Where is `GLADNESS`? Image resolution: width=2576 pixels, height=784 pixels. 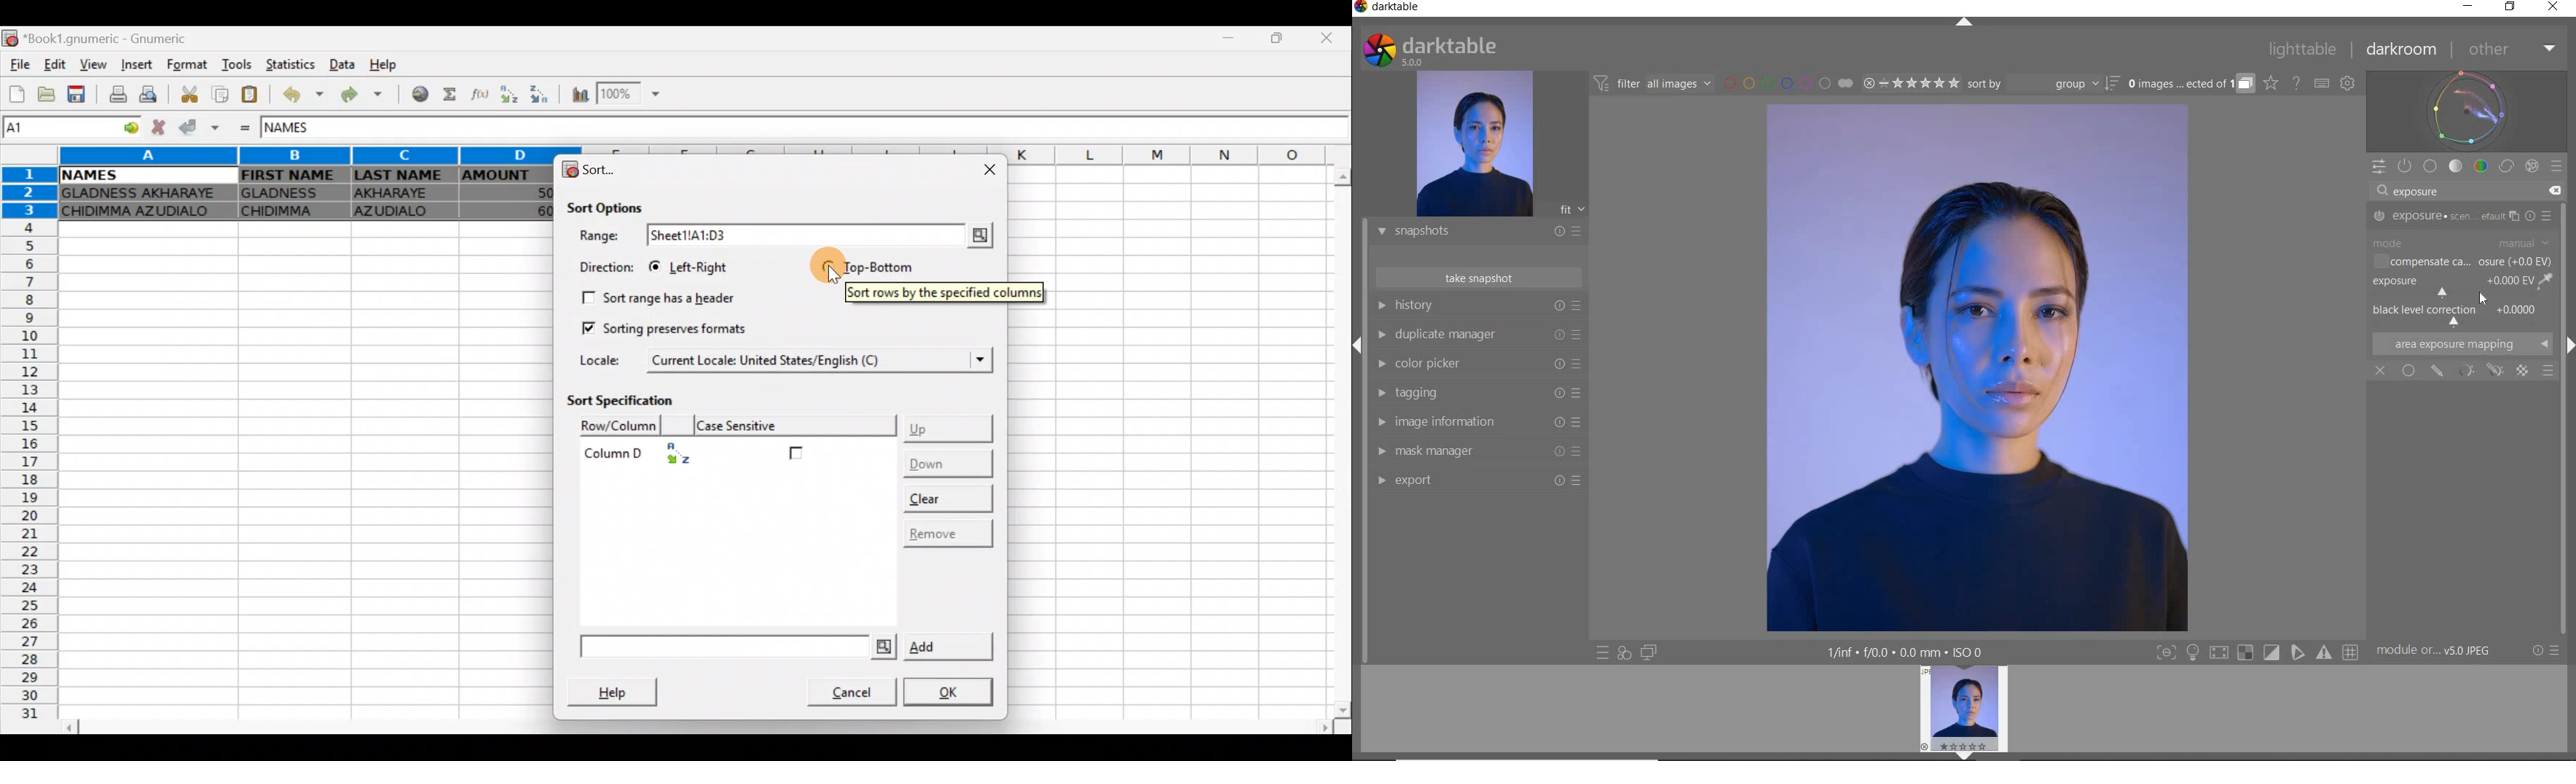 GLADNESS is located at coordinates (291, 192).